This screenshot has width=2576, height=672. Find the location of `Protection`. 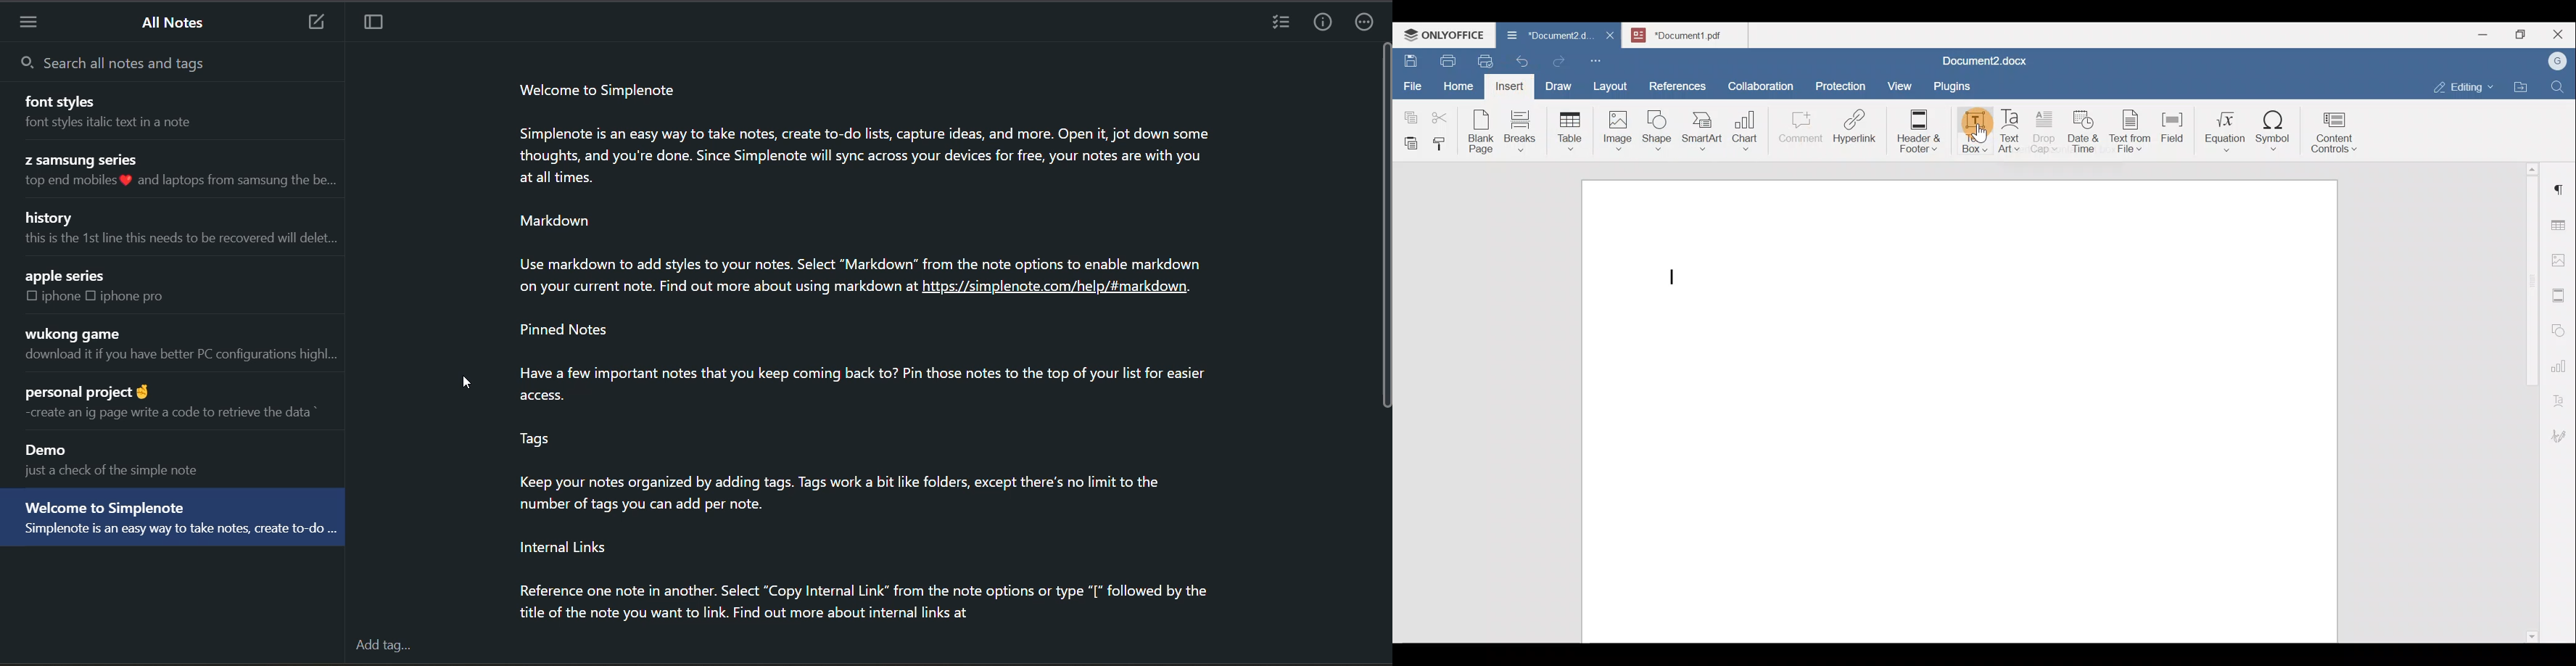

Protection is located at coordinates (1841, 84).